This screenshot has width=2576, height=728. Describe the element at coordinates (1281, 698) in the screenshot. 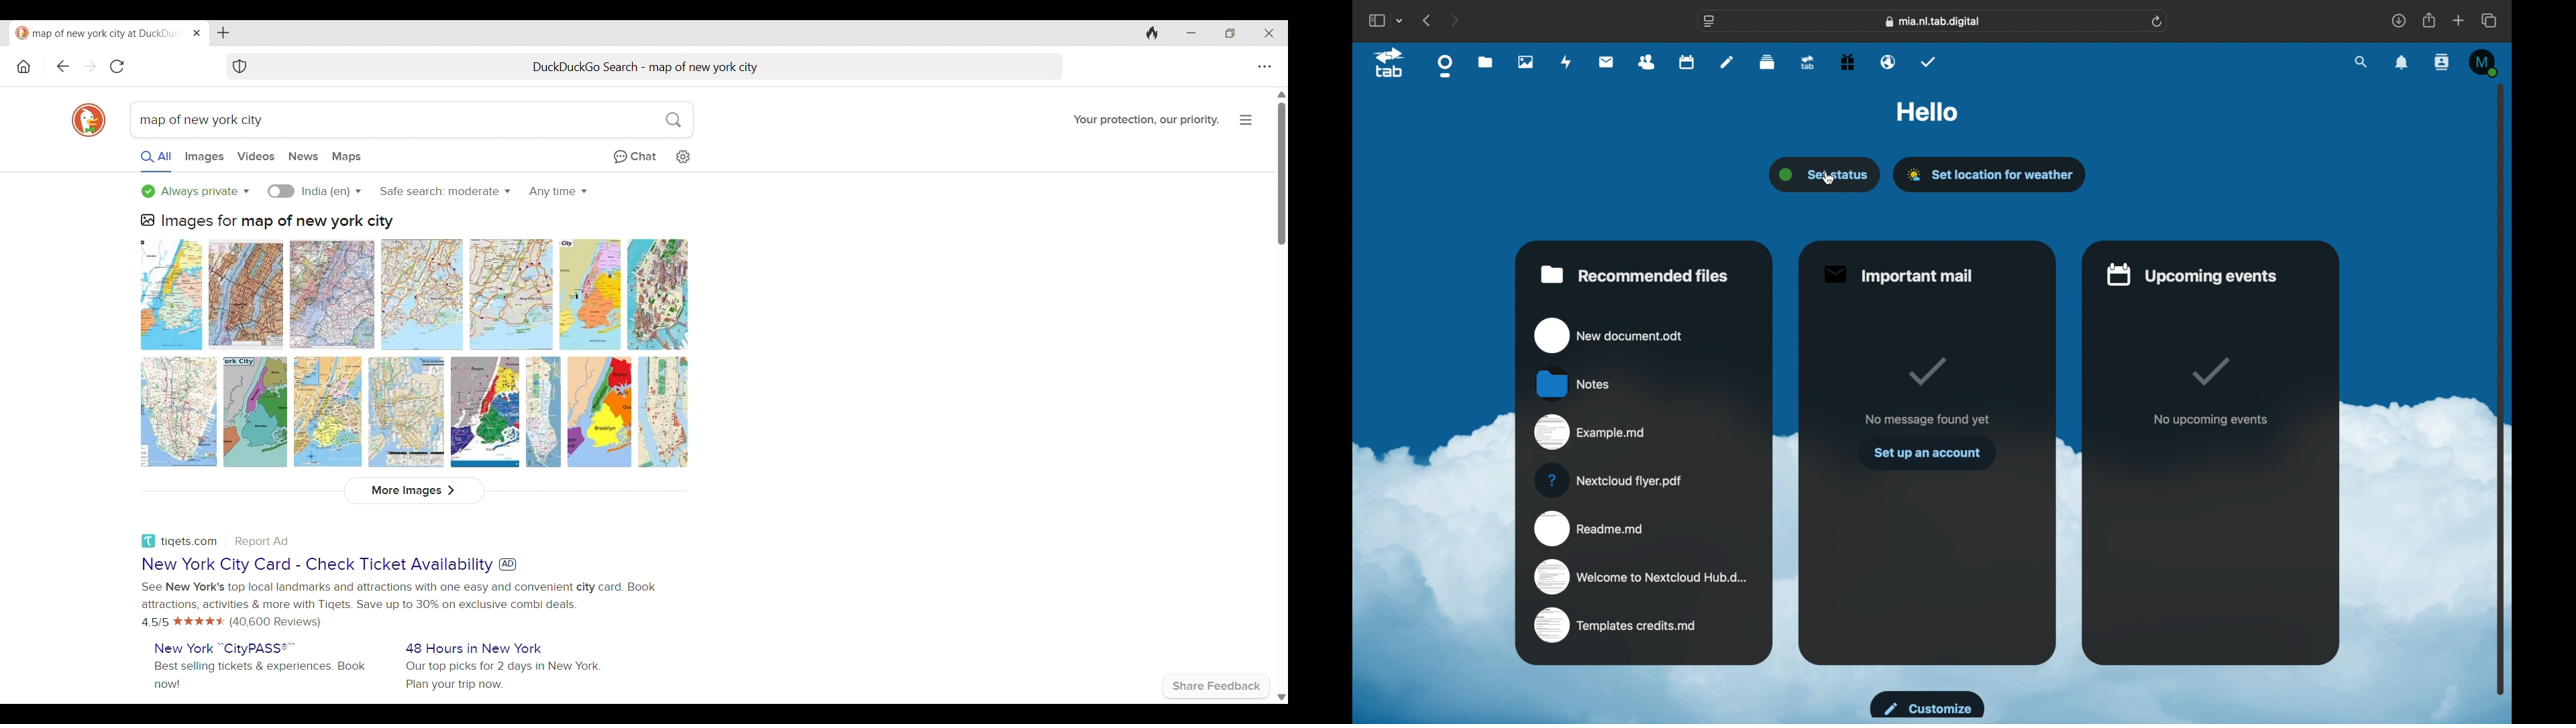

I see `Quick slide to bottom` at that location.